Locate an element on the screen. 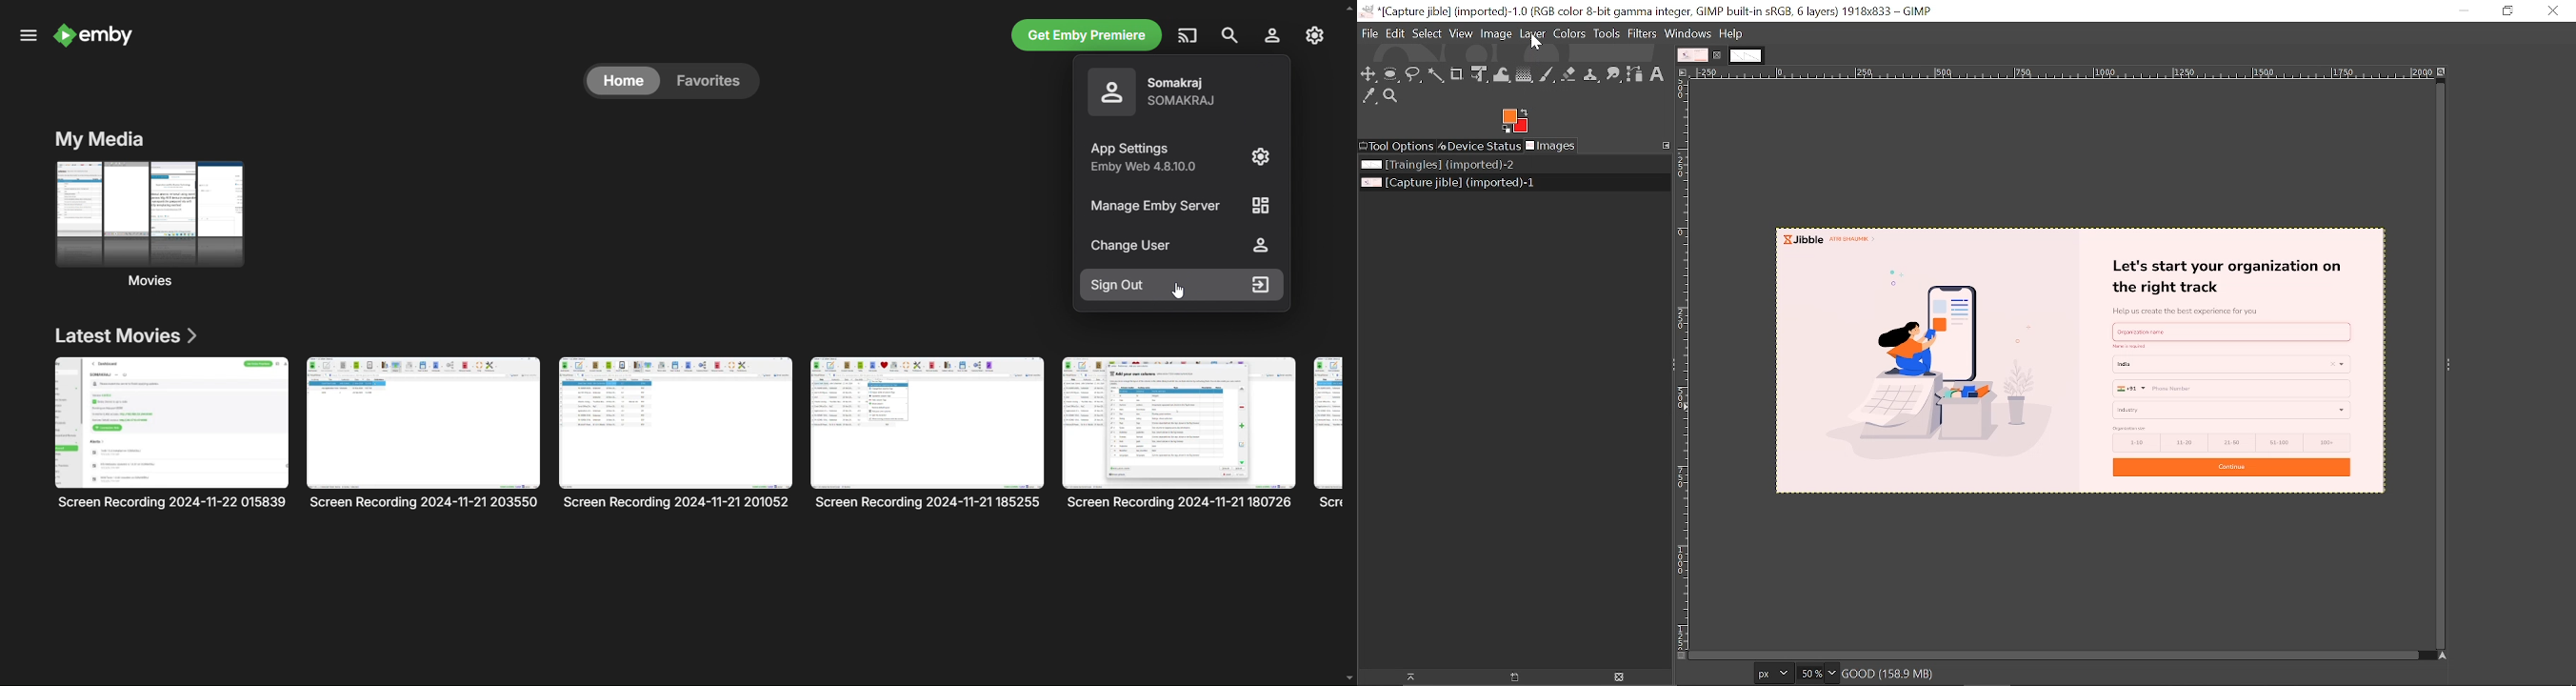  Section title is located at coordinates (100, 139).